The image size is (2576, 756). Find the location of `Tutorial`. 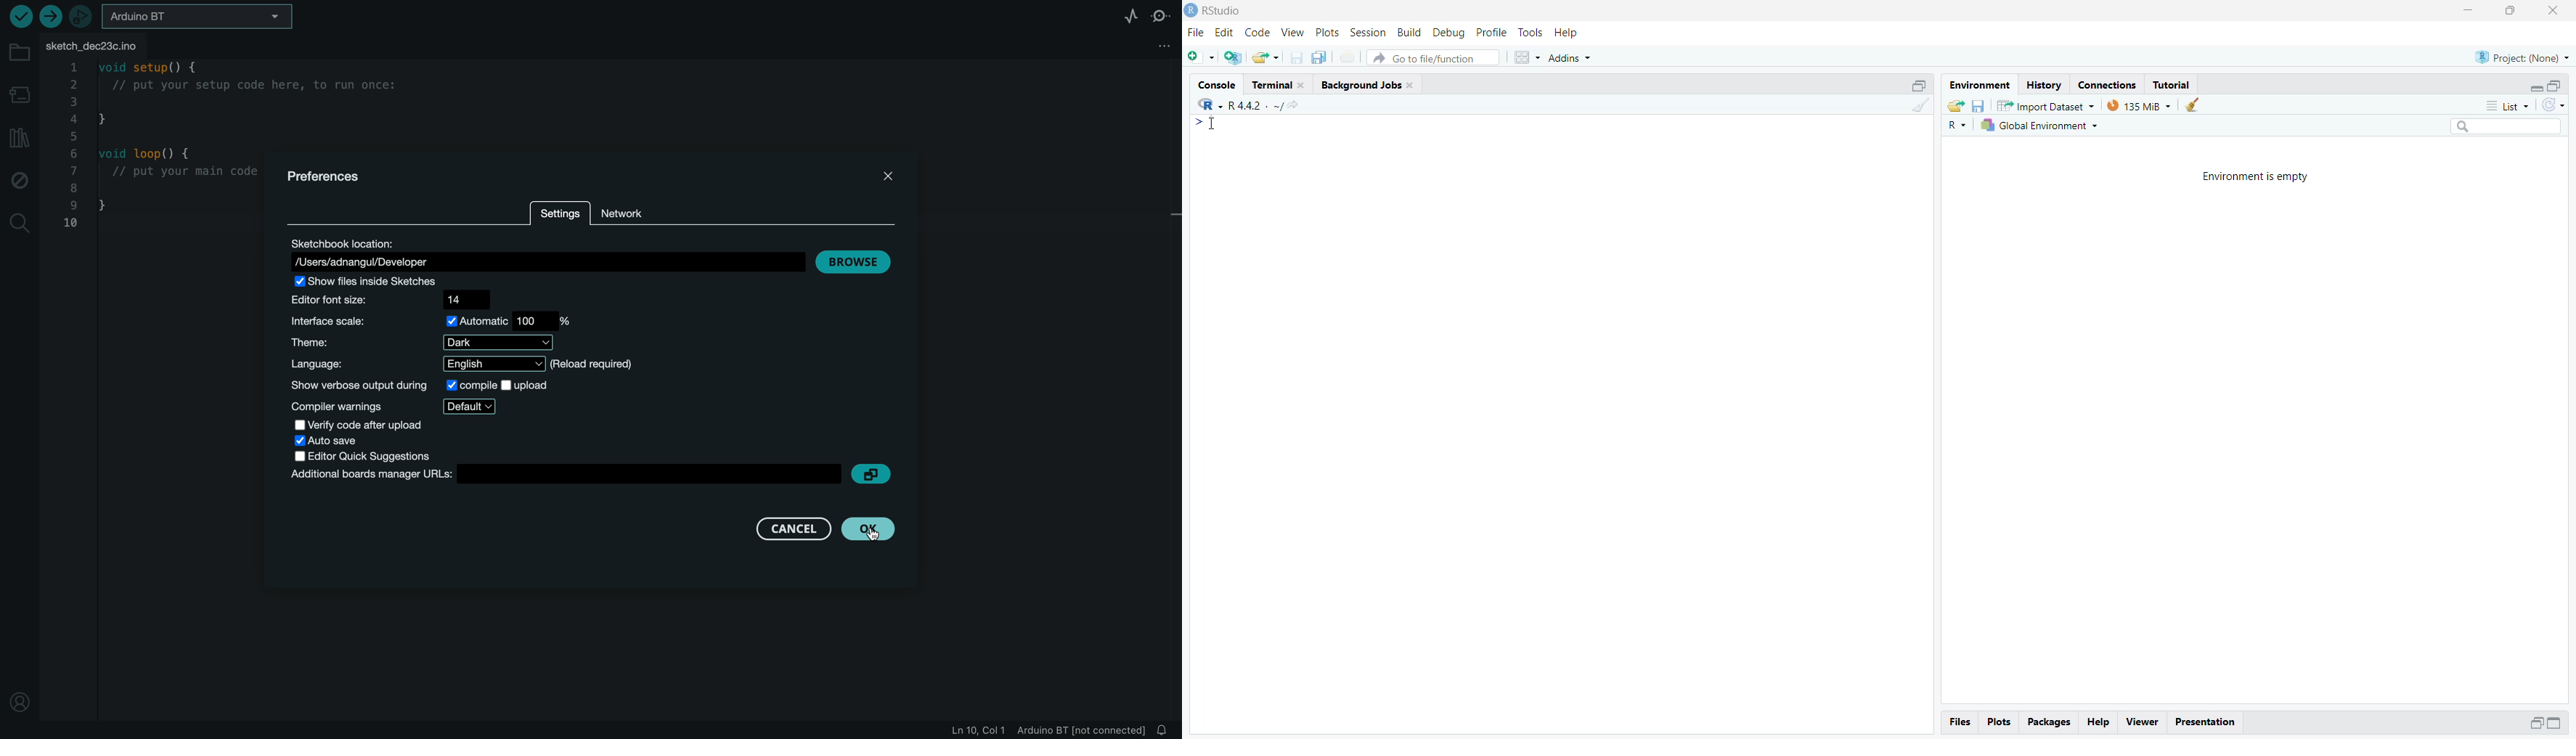

Tutorial is located at coordinates (2174, 84).